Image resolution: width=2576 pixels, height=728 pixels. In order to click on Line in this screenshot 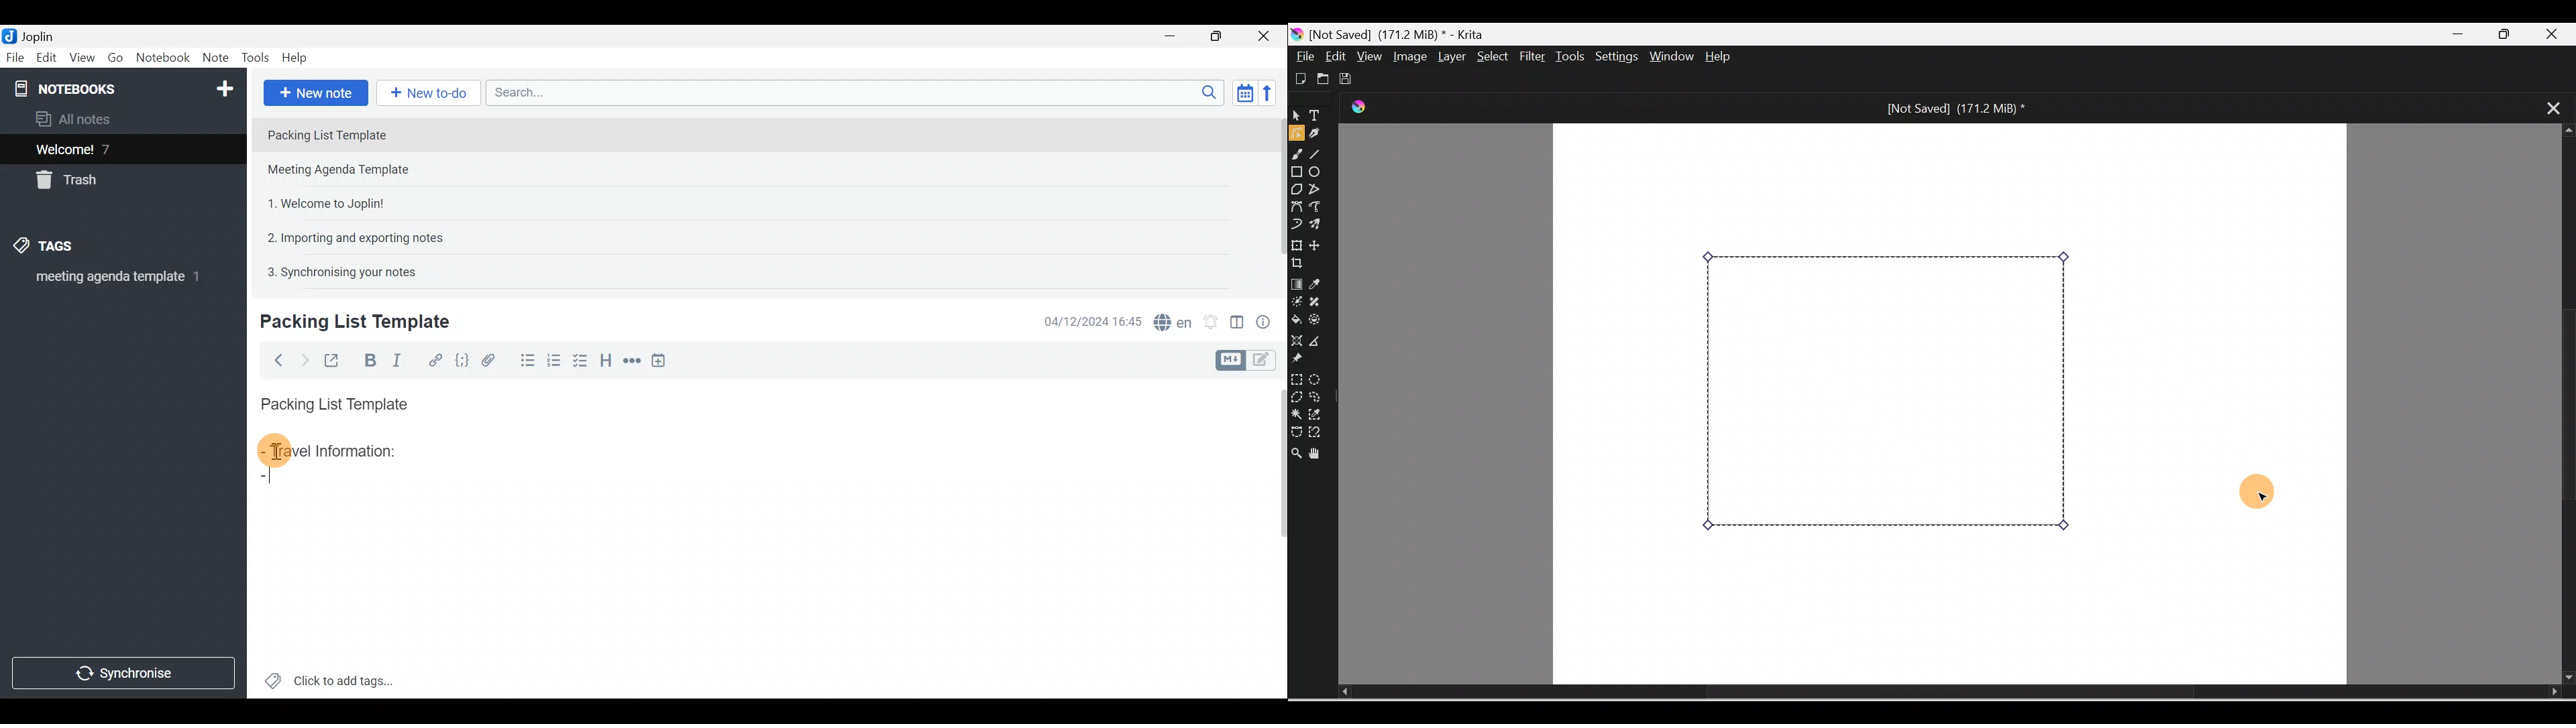, I will do `click(1320, 156)`.